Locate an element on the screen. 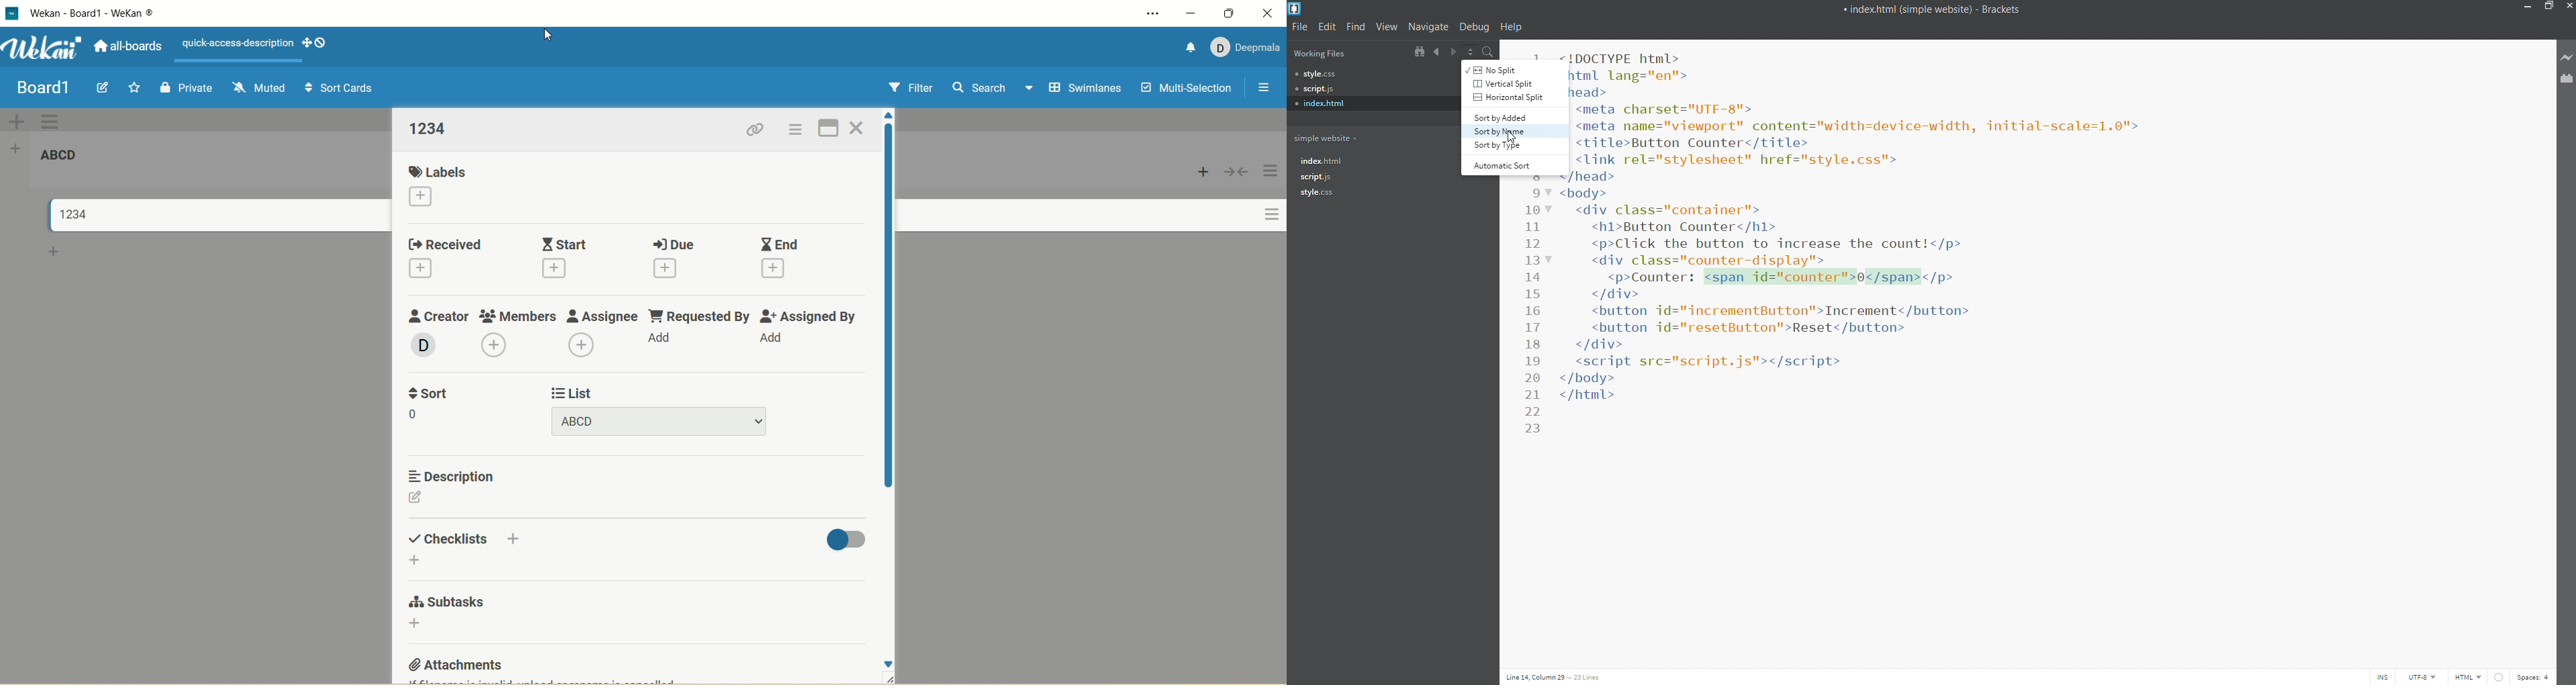  add is located at coordinates (418, 626).